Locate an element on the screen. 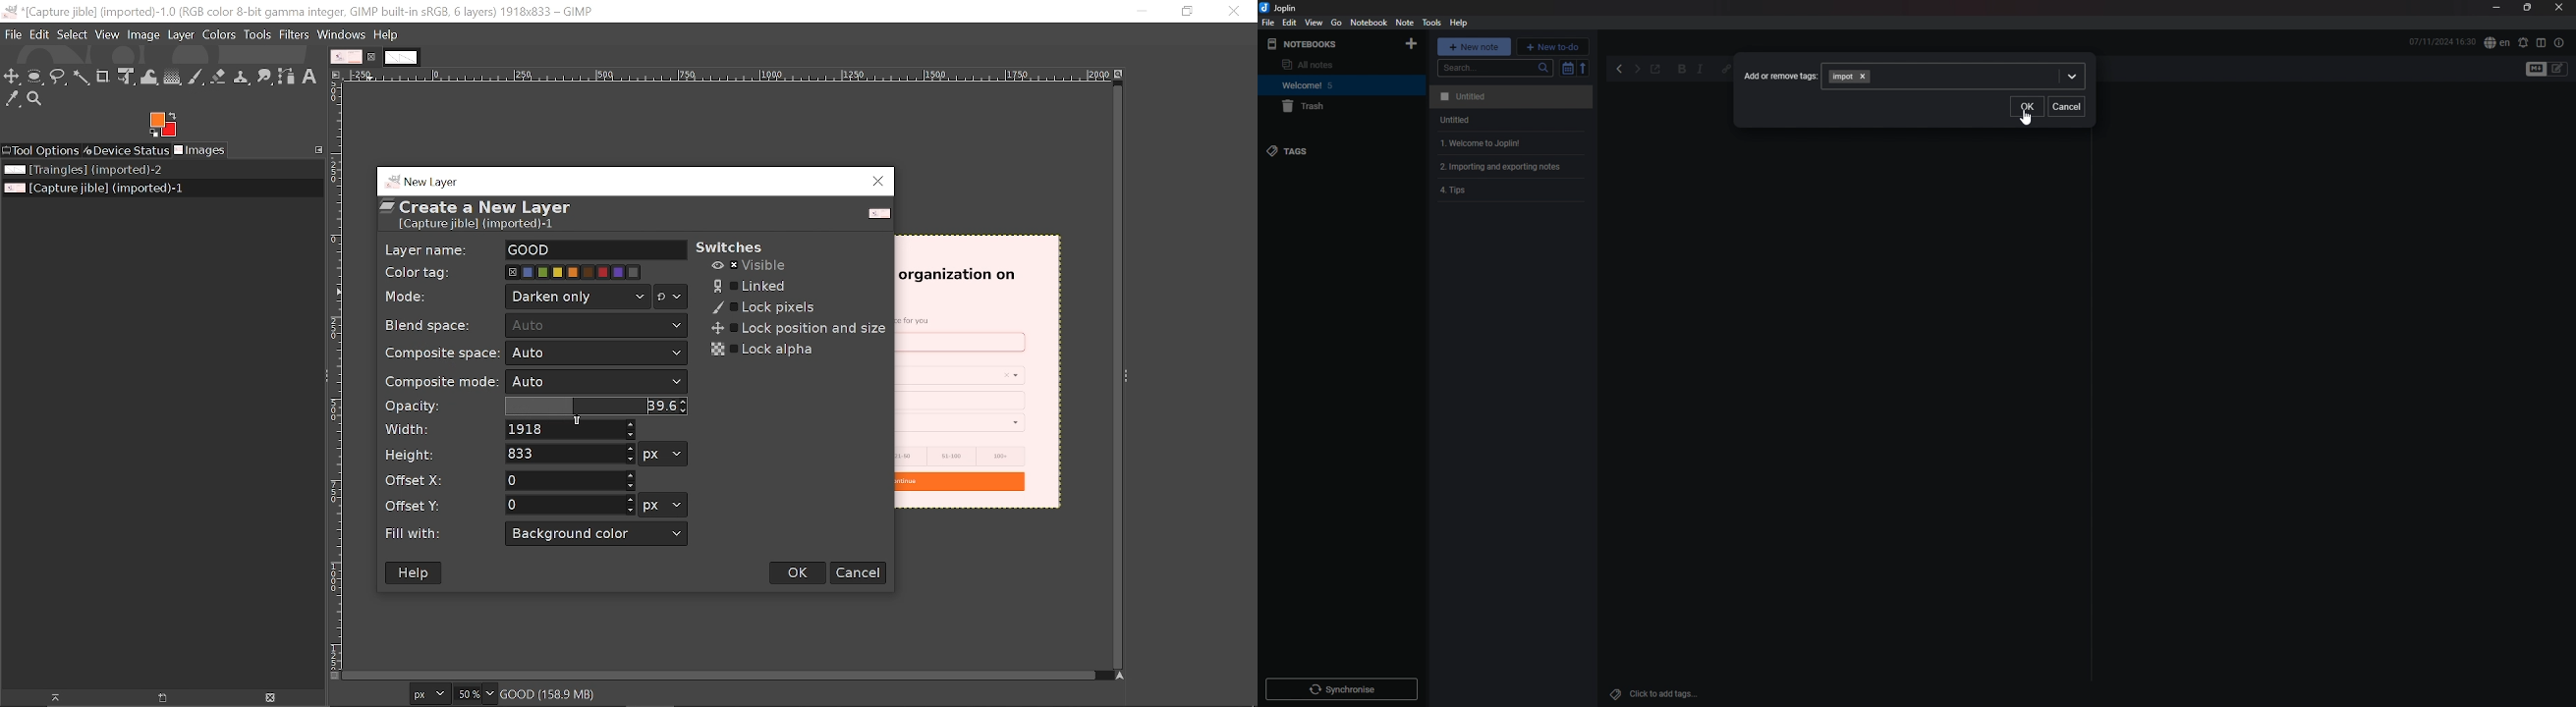  current image is located at coordinates (979, 374).